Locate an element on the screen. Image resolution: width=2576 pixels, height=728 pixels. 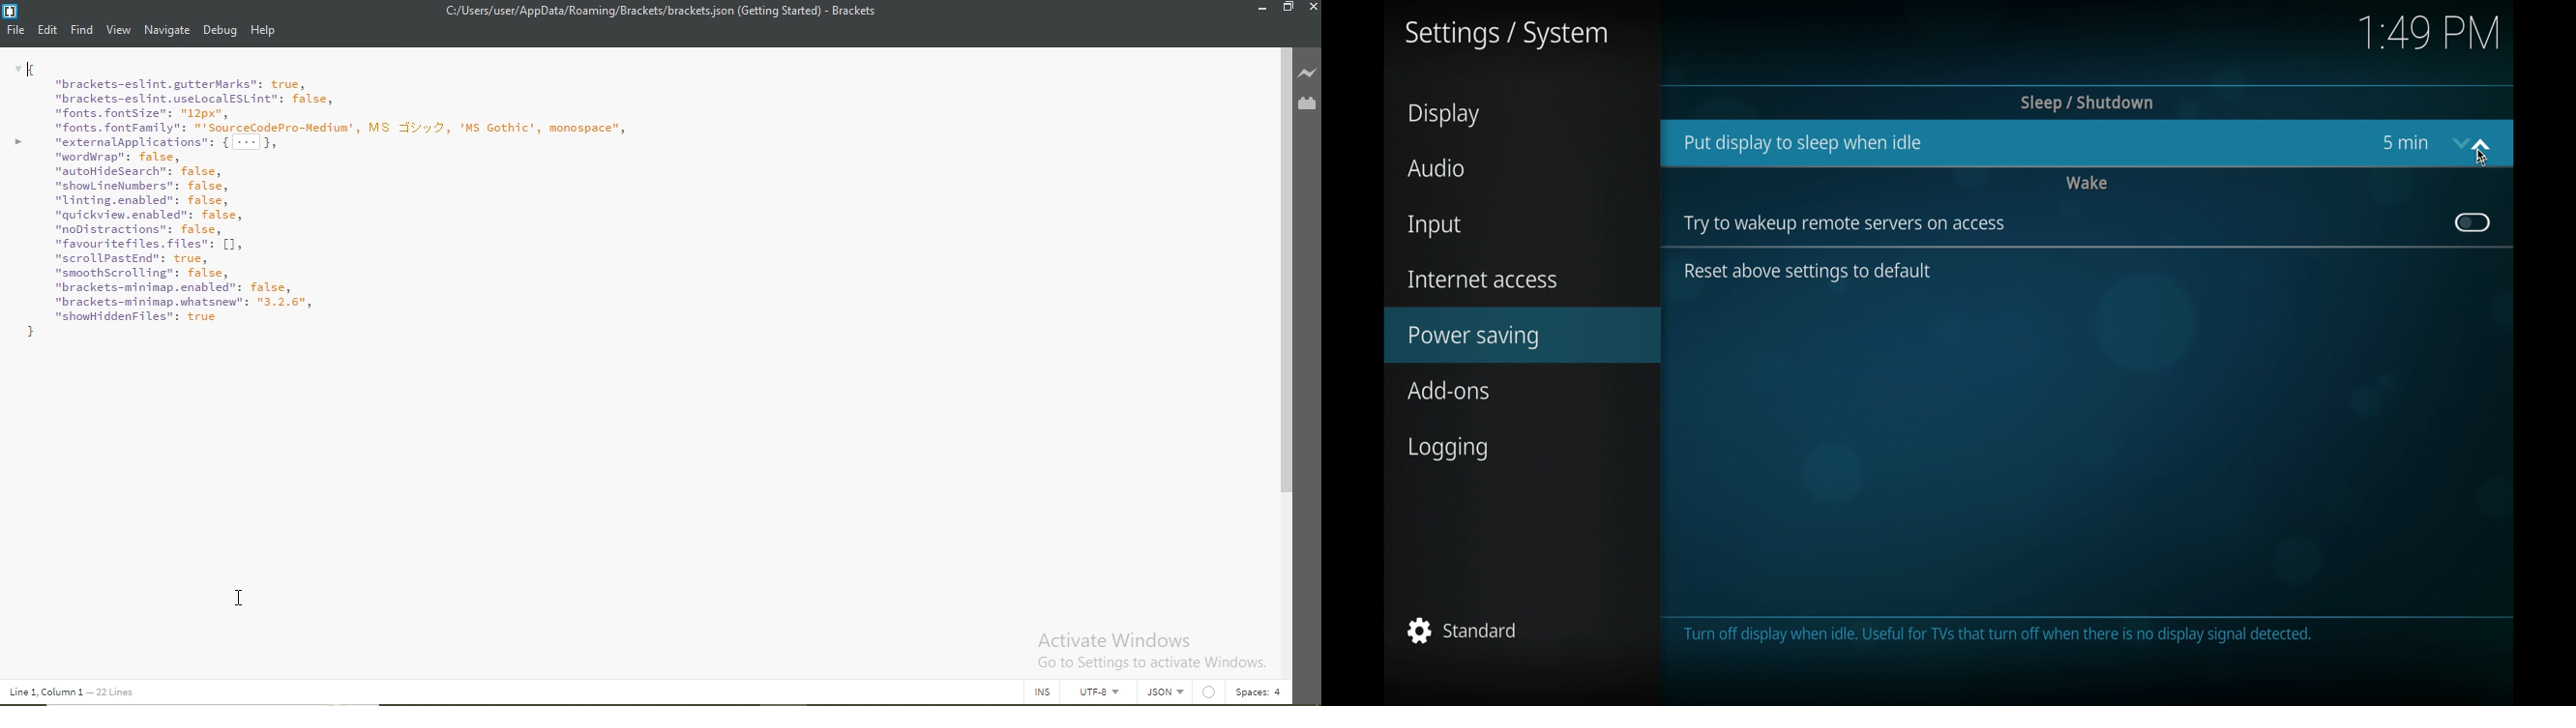
input is located at coordinates (1433, 226).